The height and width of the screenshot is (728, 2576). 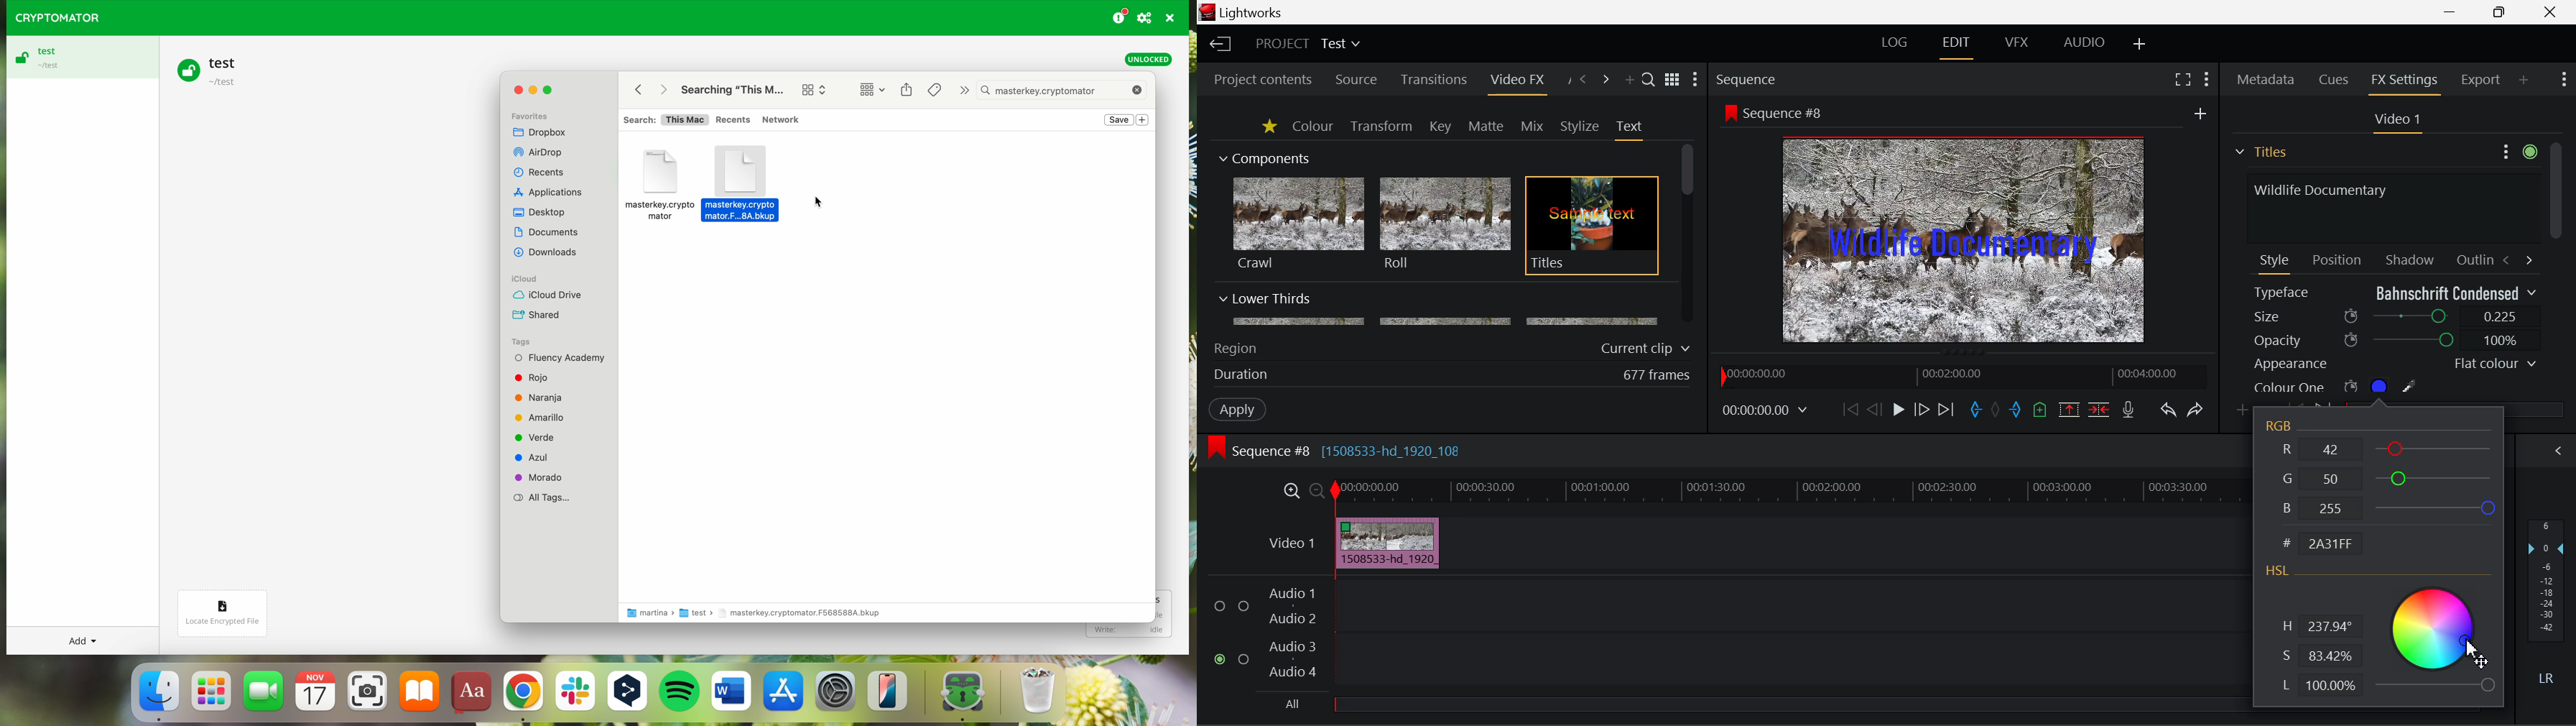 I want to click on Clip Inserted, so click(x=1384, y=543).